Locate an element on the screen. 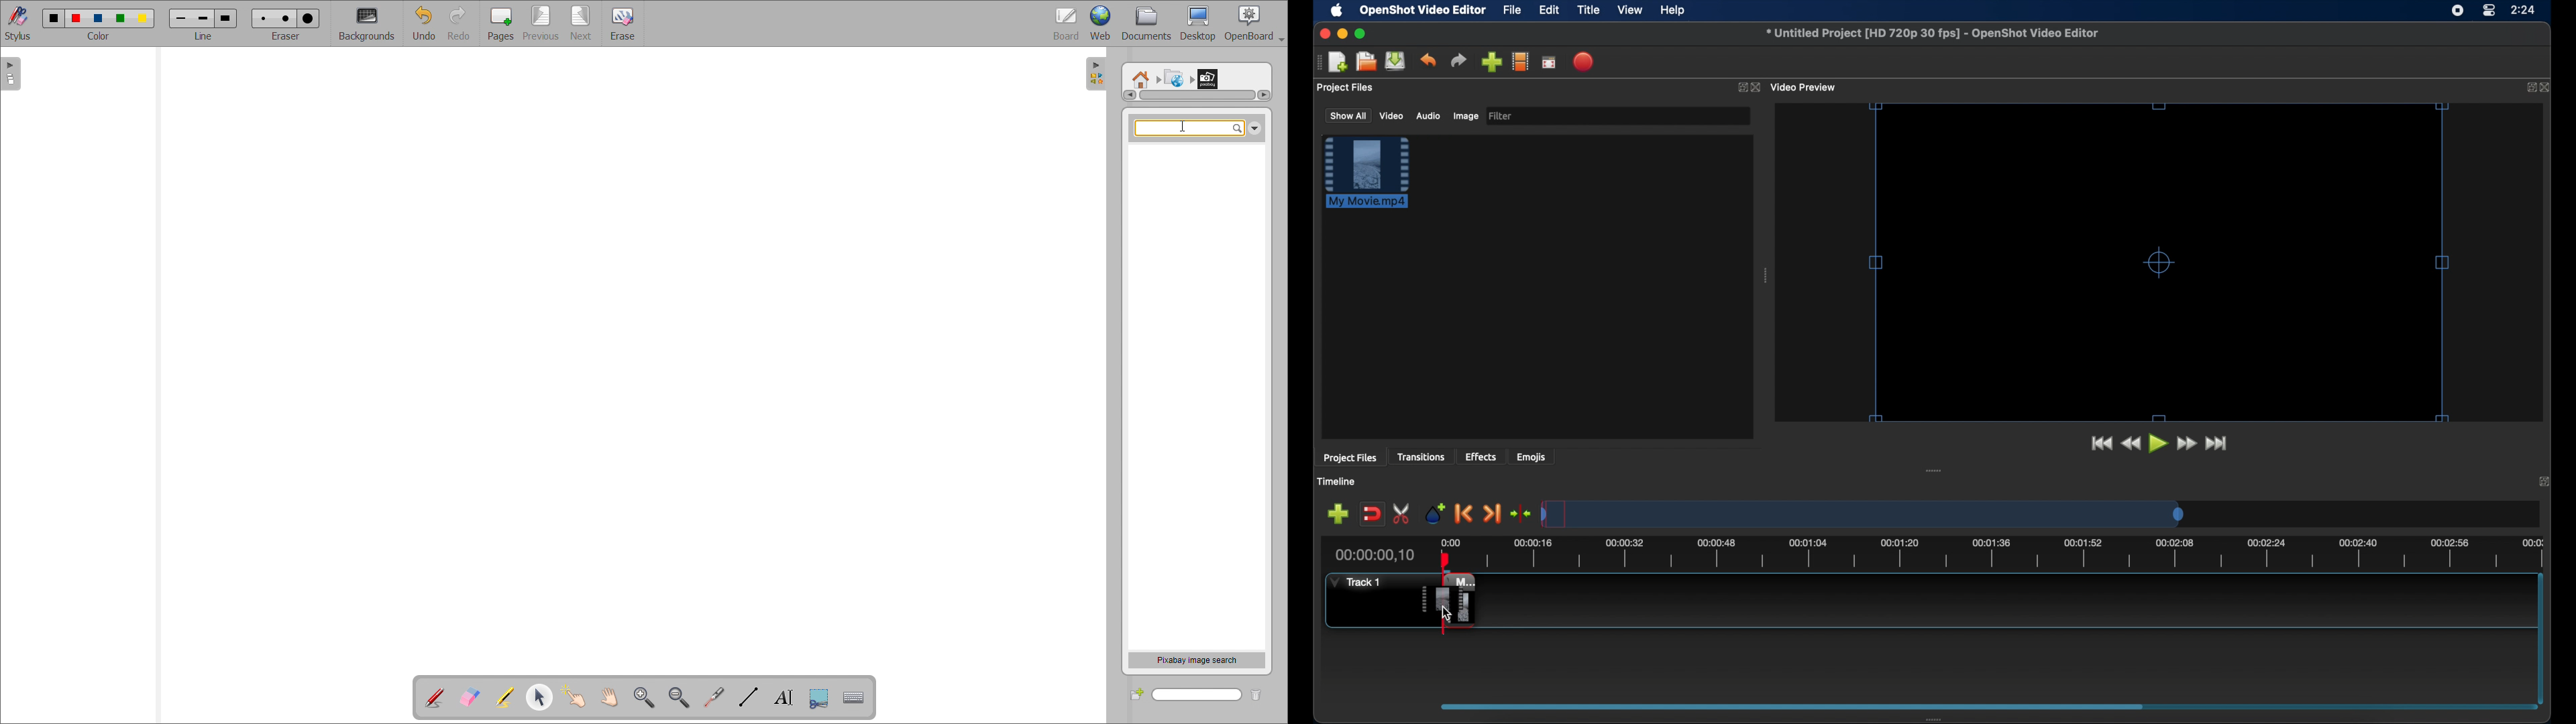 The width and height of the screenshot is (2576, 728). next page is located at coordinates (582, 23).